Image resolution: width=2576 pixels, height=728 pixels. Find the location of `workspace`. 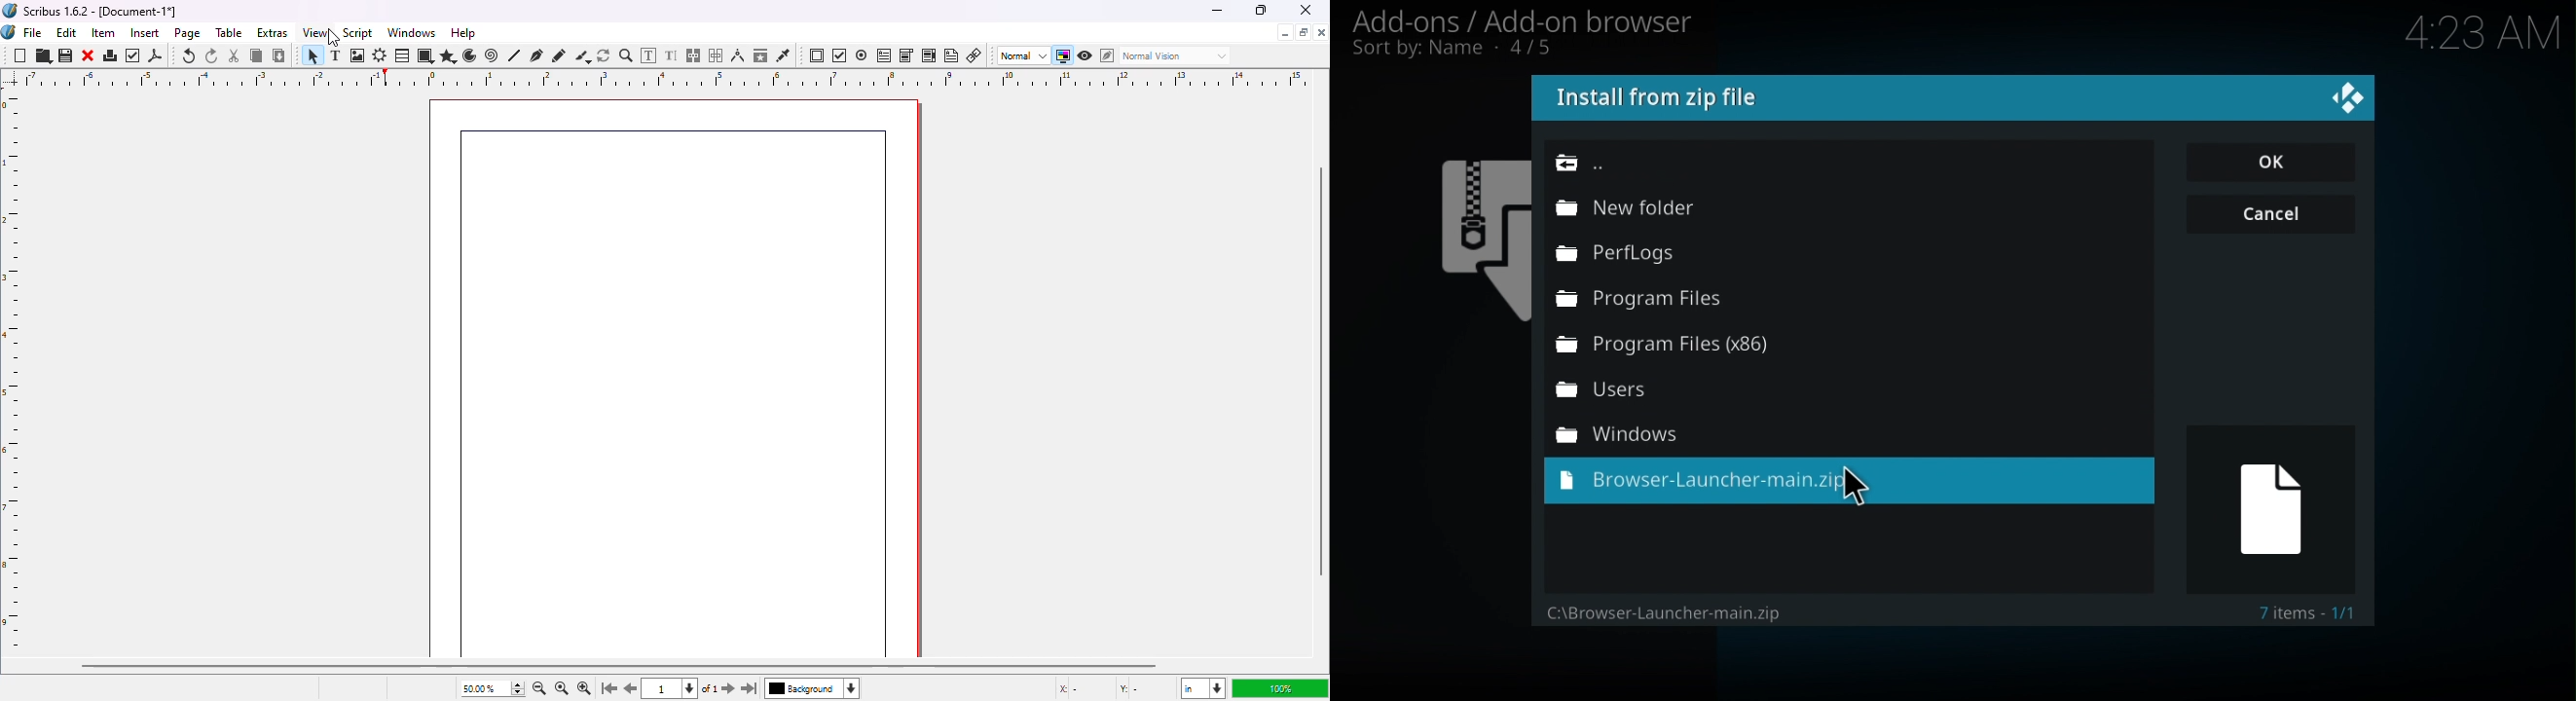

workspace is located at coordinates (676, 366).